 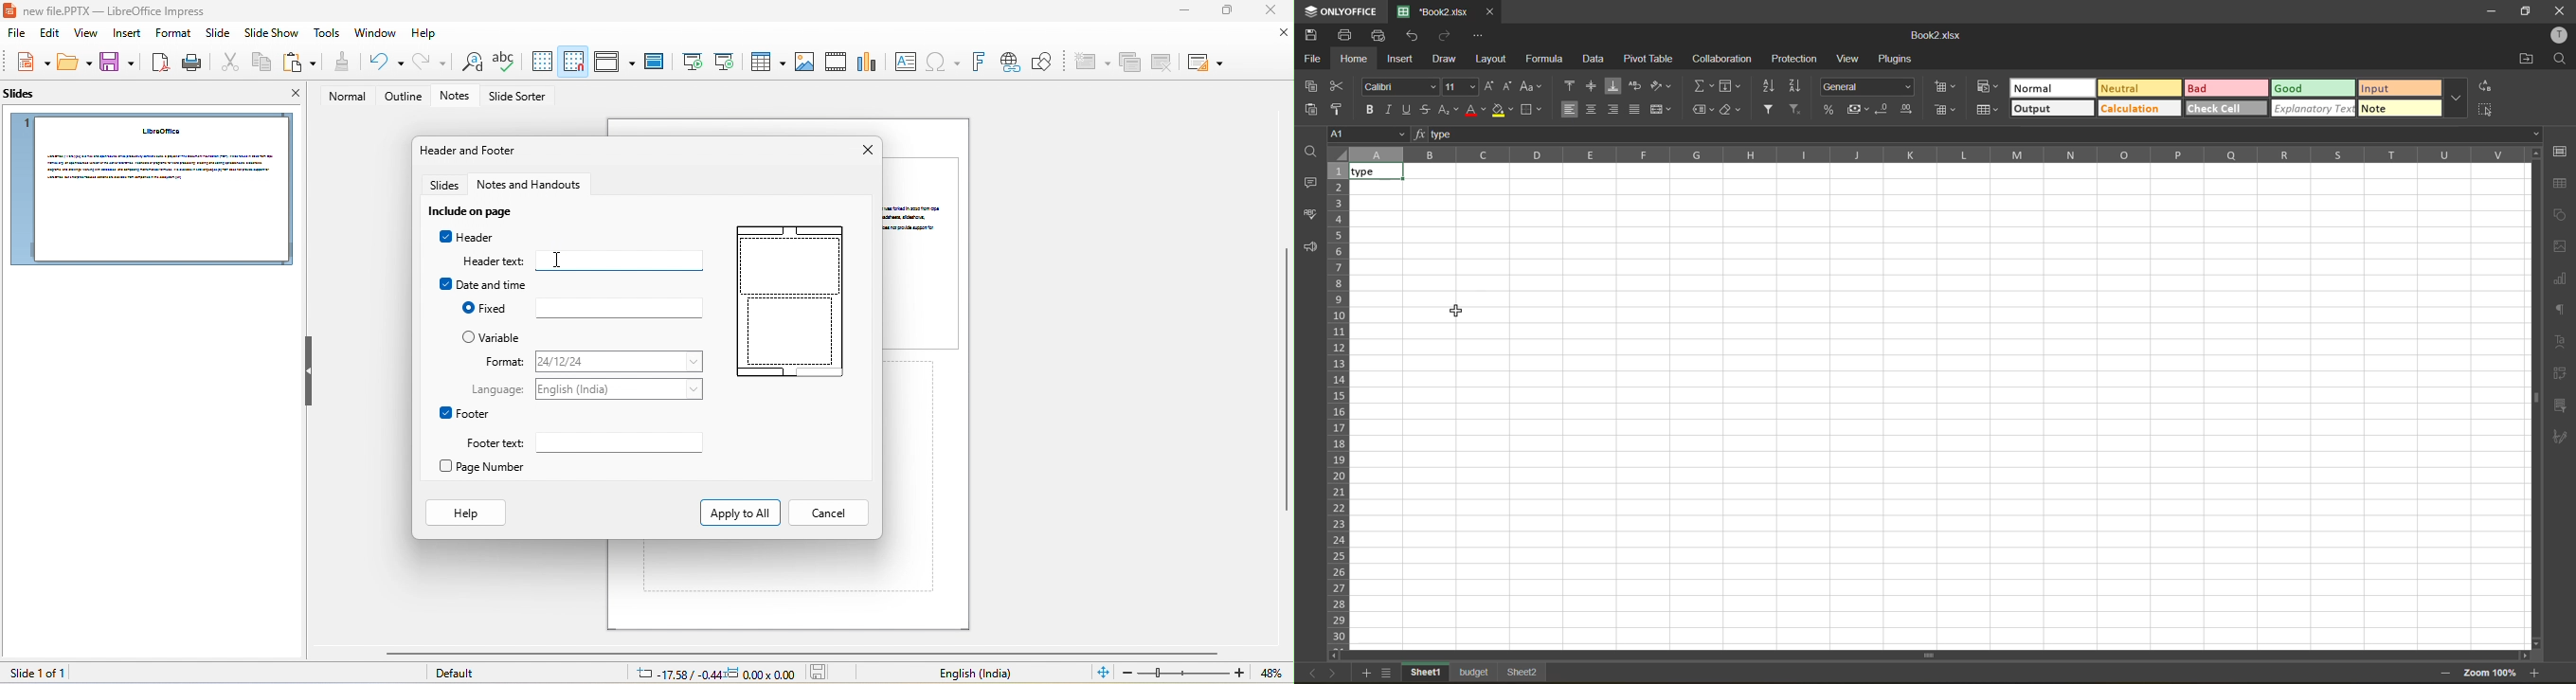 What do you see at coordinates (498, 362) in the screenshot?
I see `format` at bounding box center [498, 362].